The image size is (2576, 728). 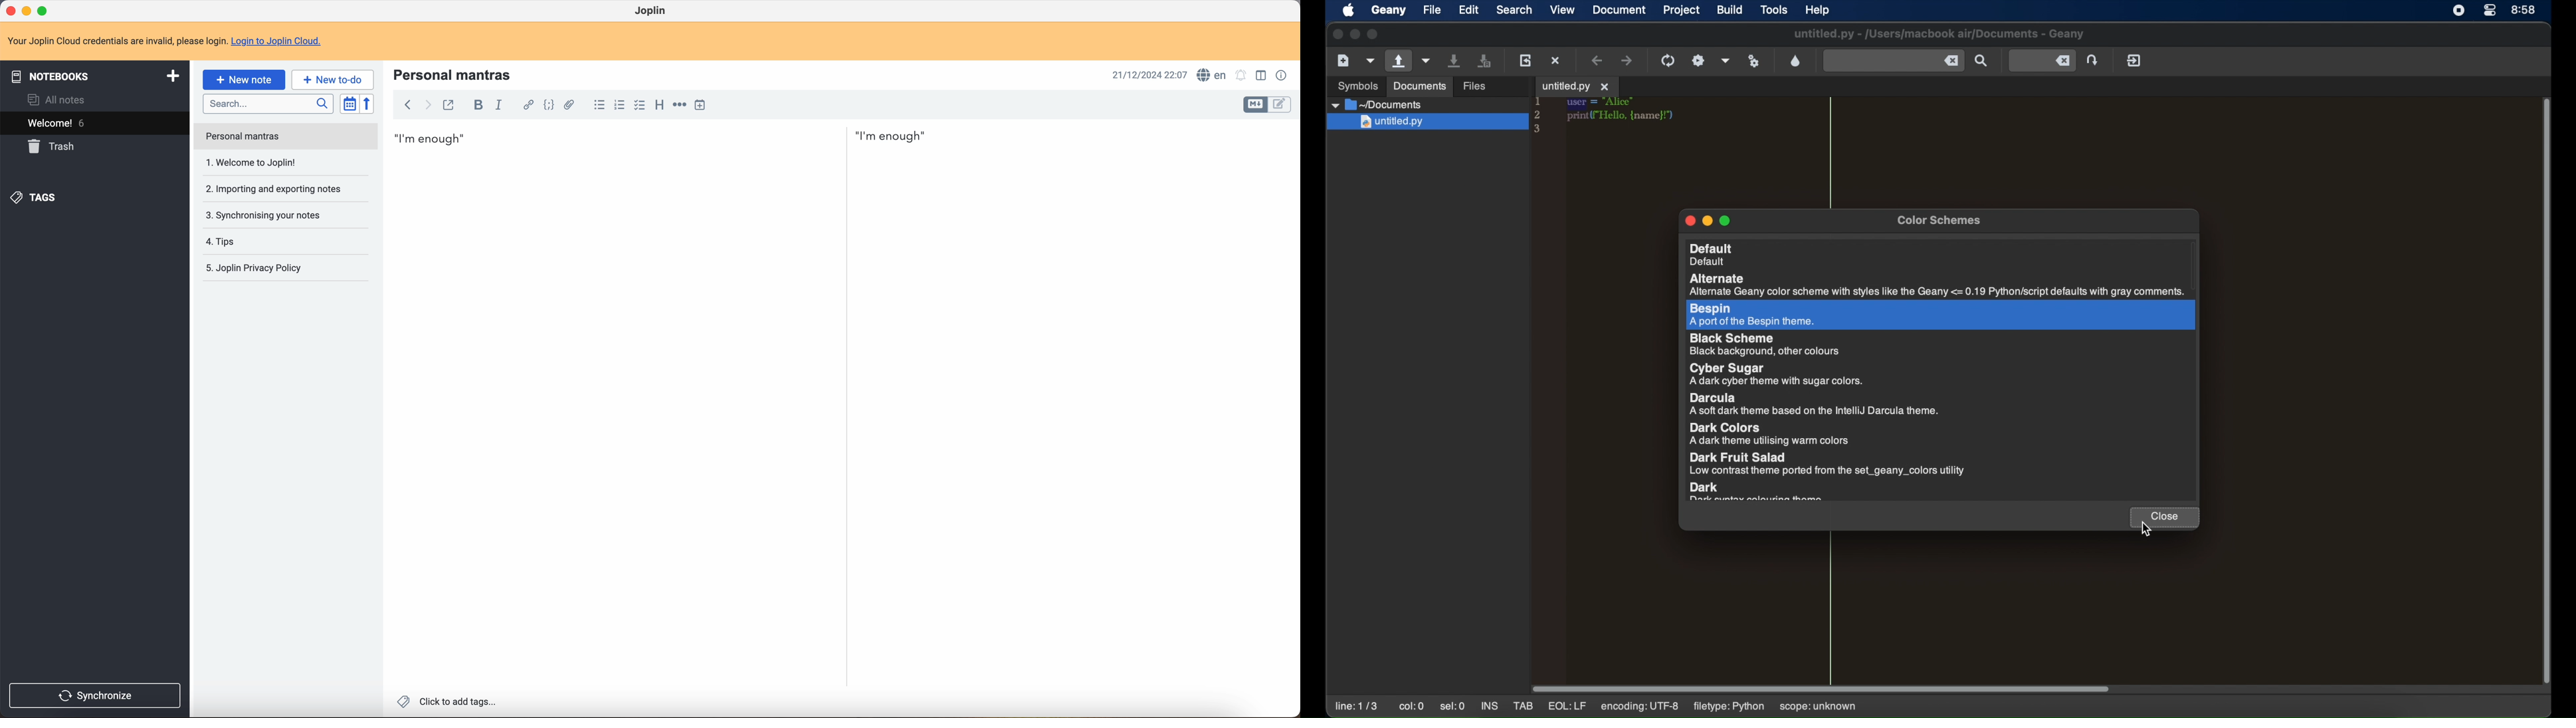 What do you see at coordinates (620, 105) in the screenshot?
I see `numbered list` at bounding box center [620, 105].